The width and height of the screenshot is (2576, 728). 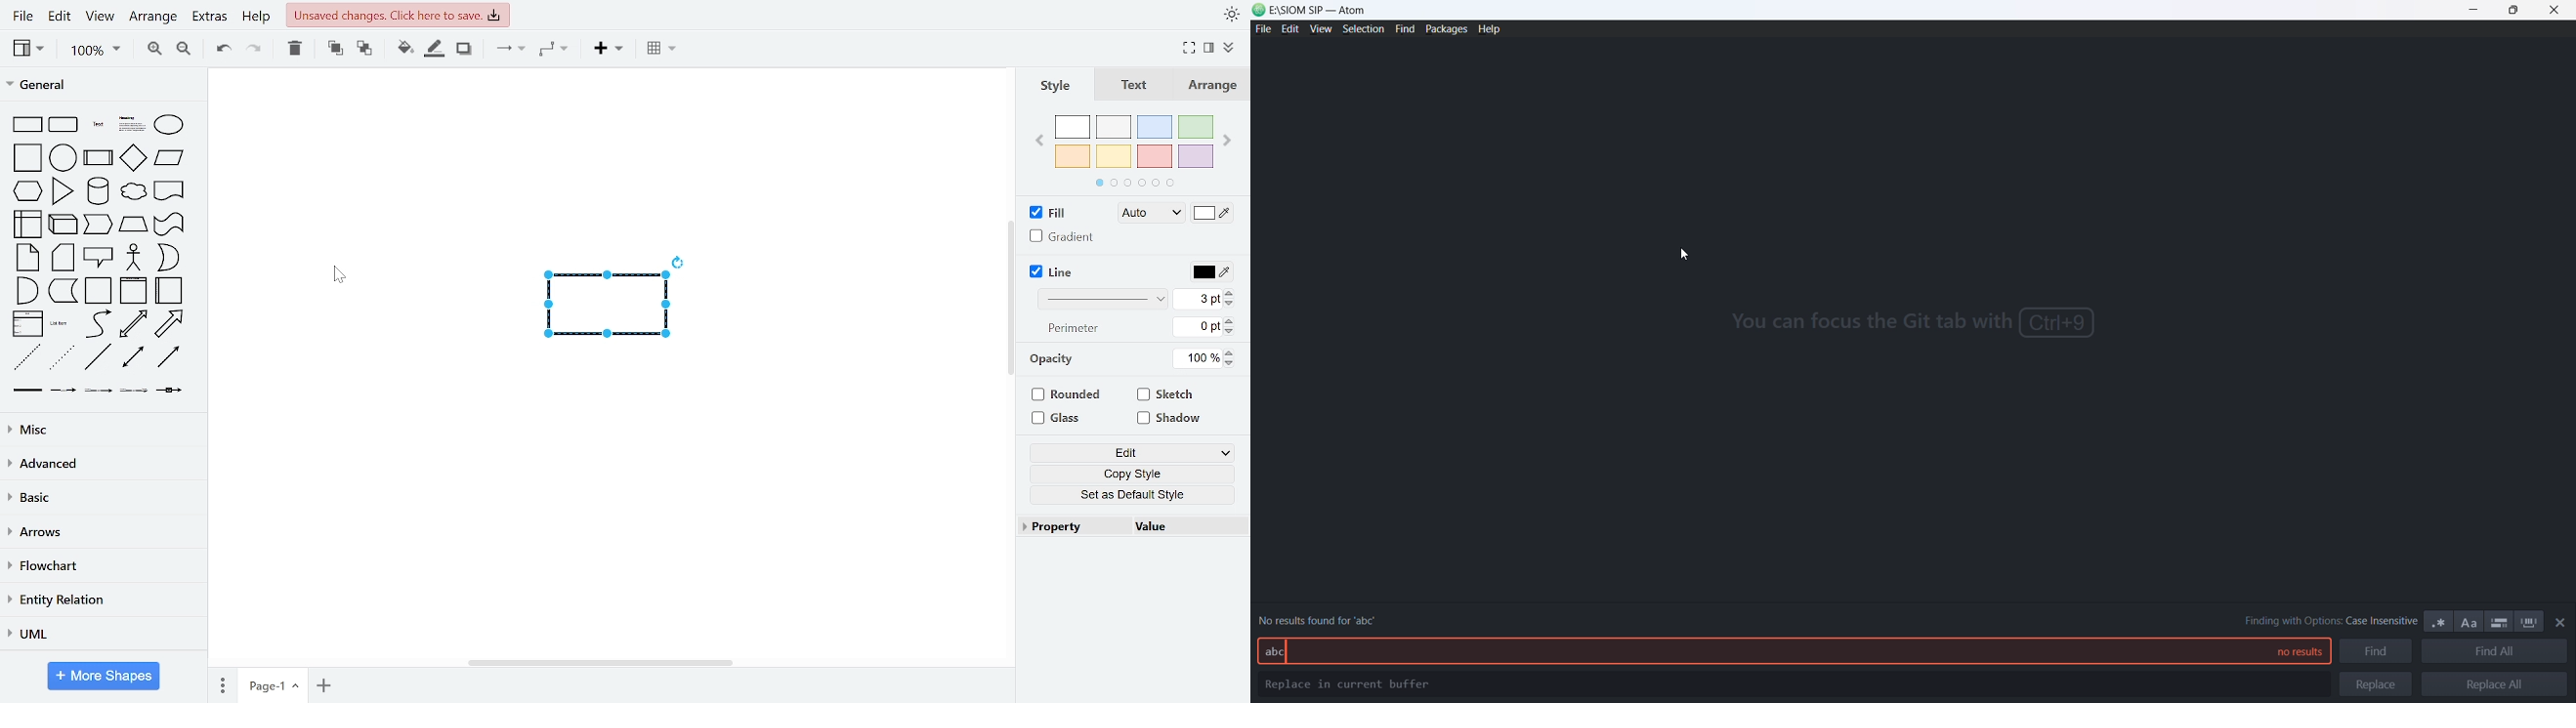 I want to click on current page, so click(x=271, y=686).